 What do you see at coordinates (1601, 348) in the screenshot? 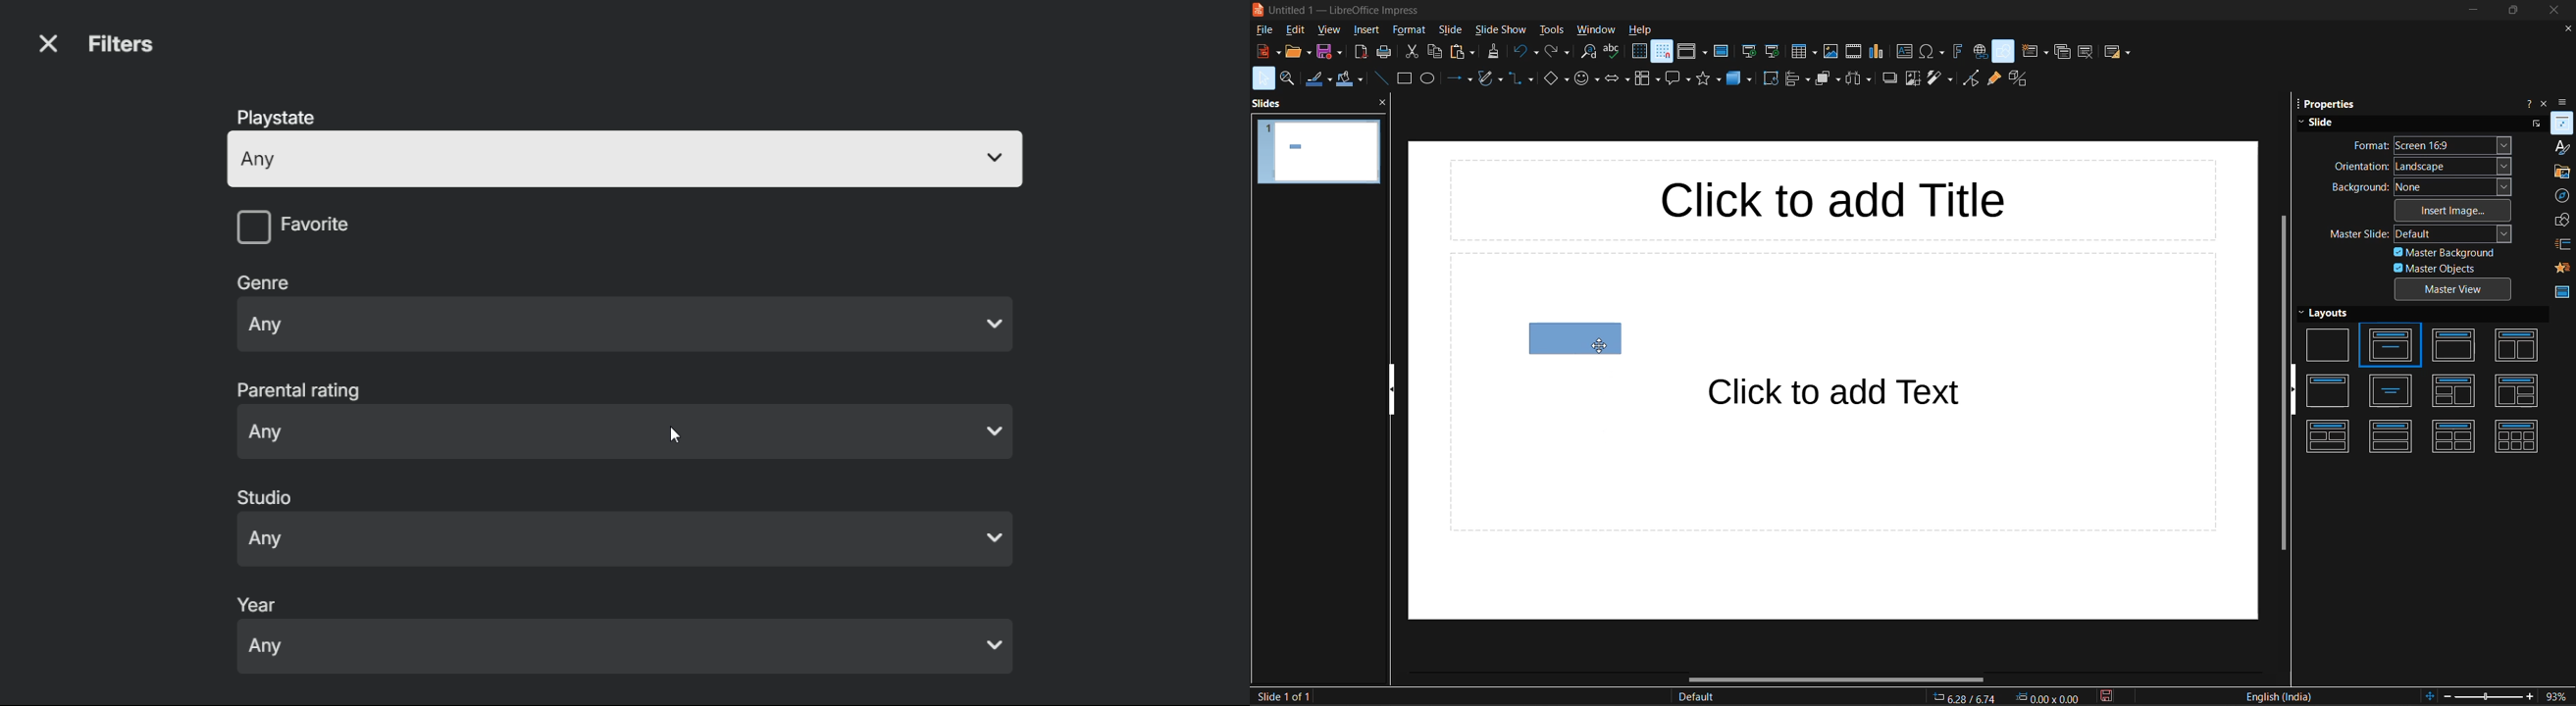
I see `cursor` at bounding box center [1601, 348].